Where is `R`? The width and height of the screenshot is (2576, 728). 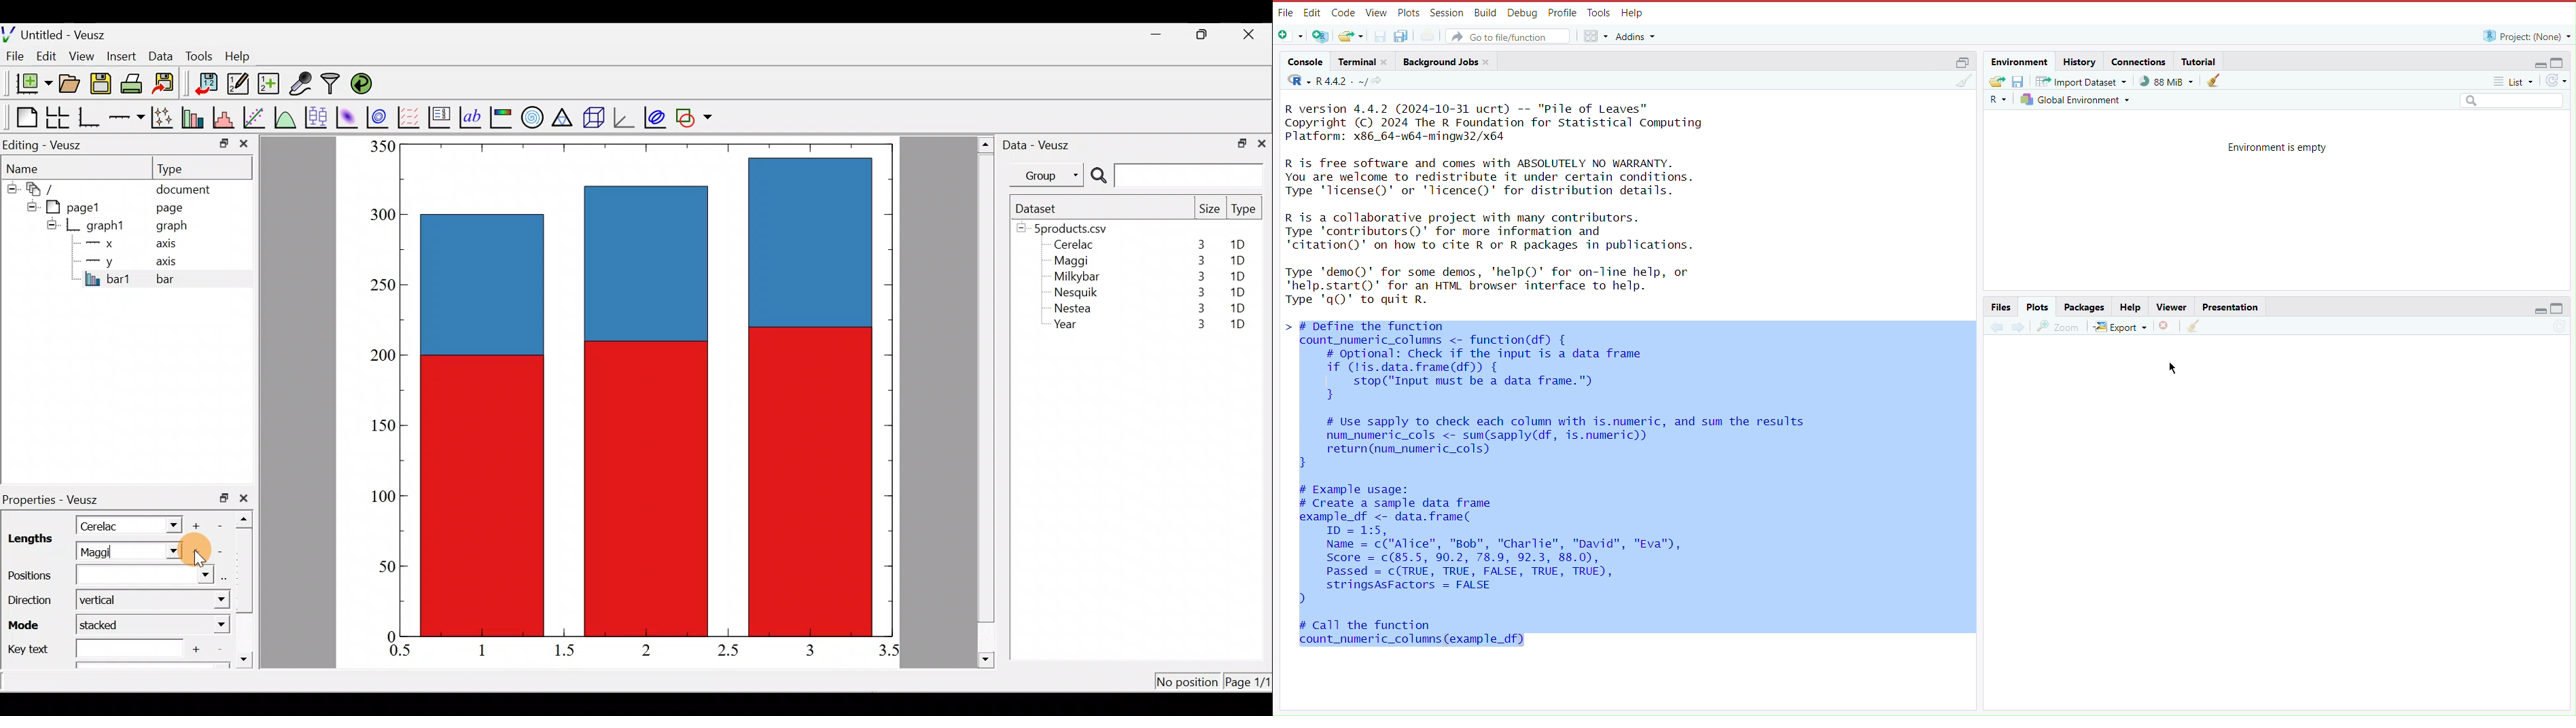 R is located at coordinates (2000, 100).